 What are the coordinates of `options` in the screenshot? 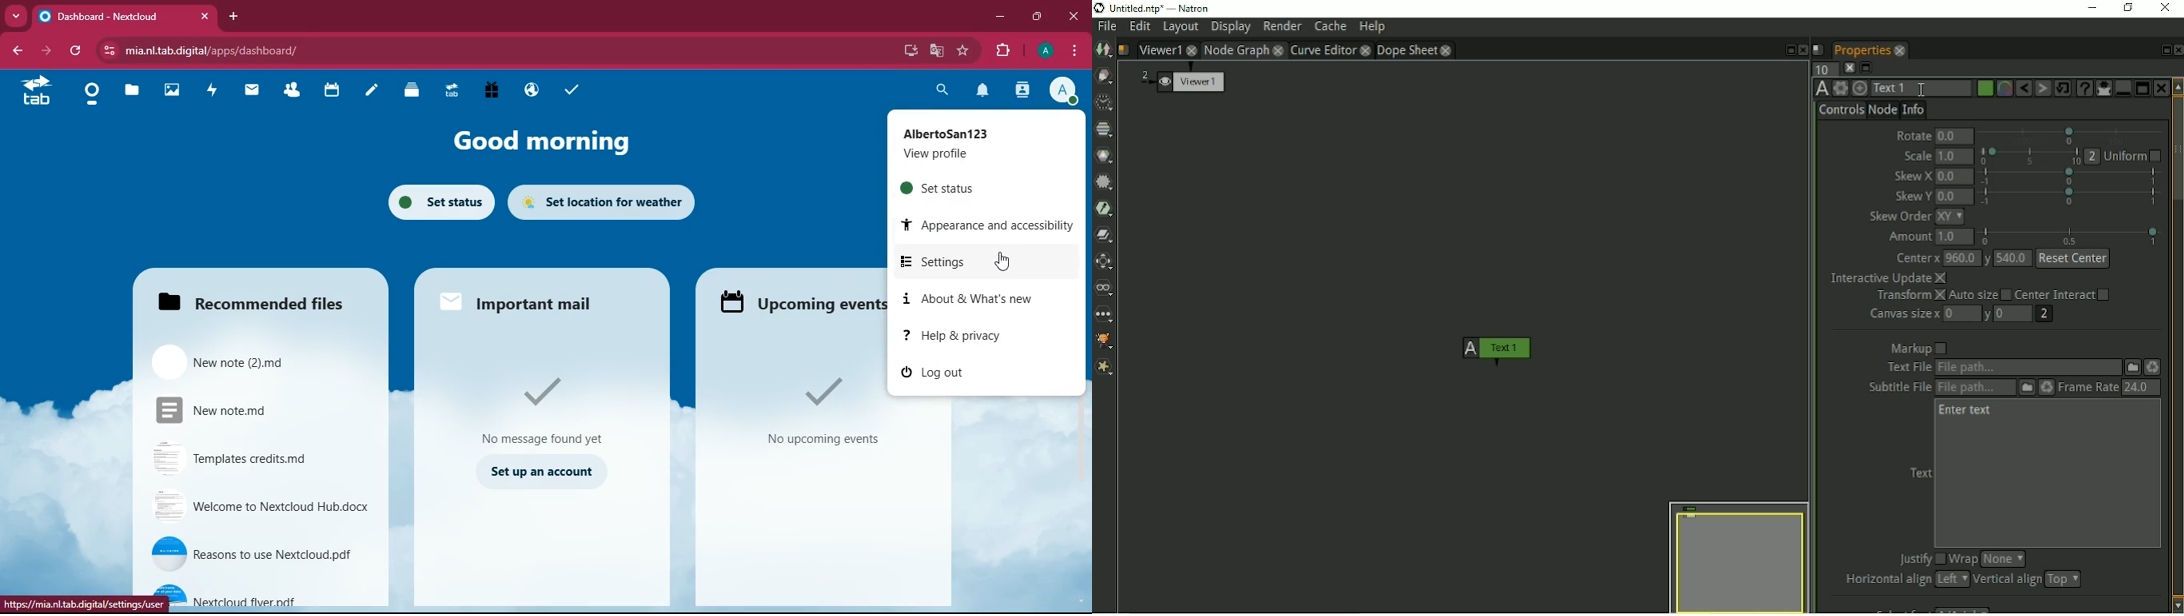 It's located at (1076, 52).